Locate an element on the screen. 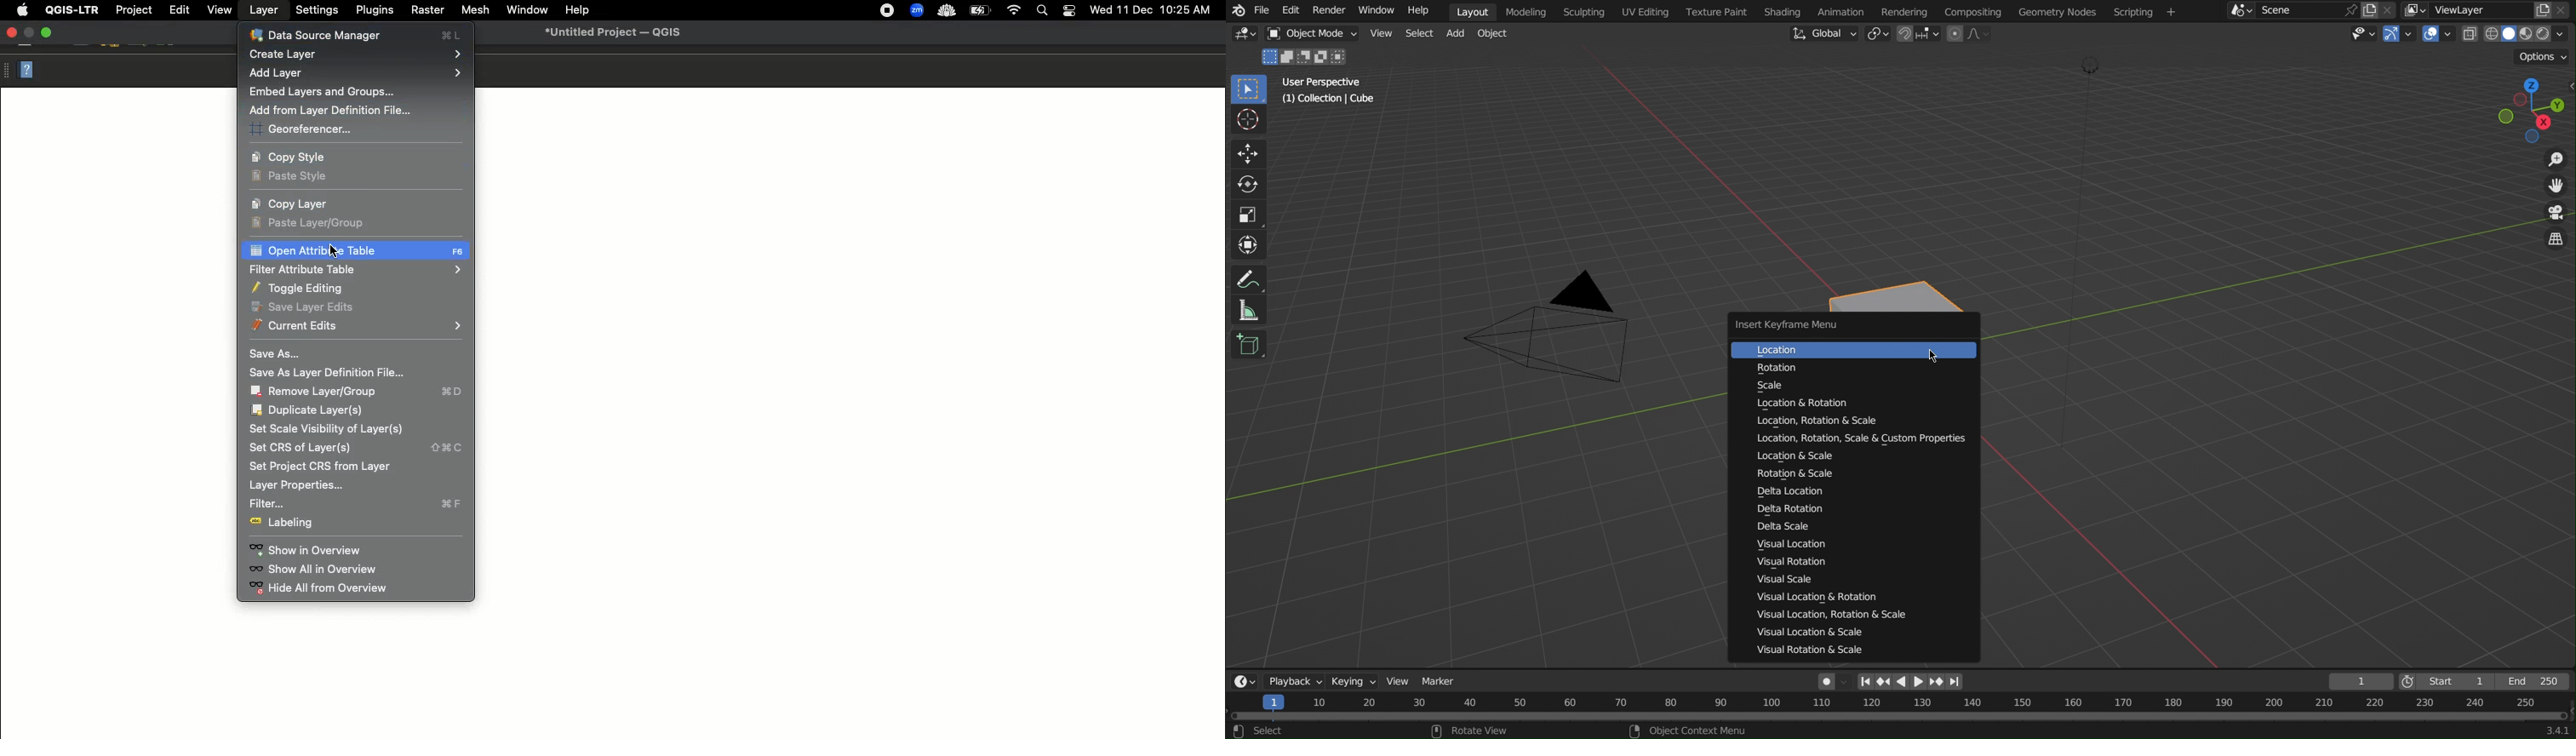 The height and width of the screenshot is (756, 2576). Save as is located at coordinates (276, 352).